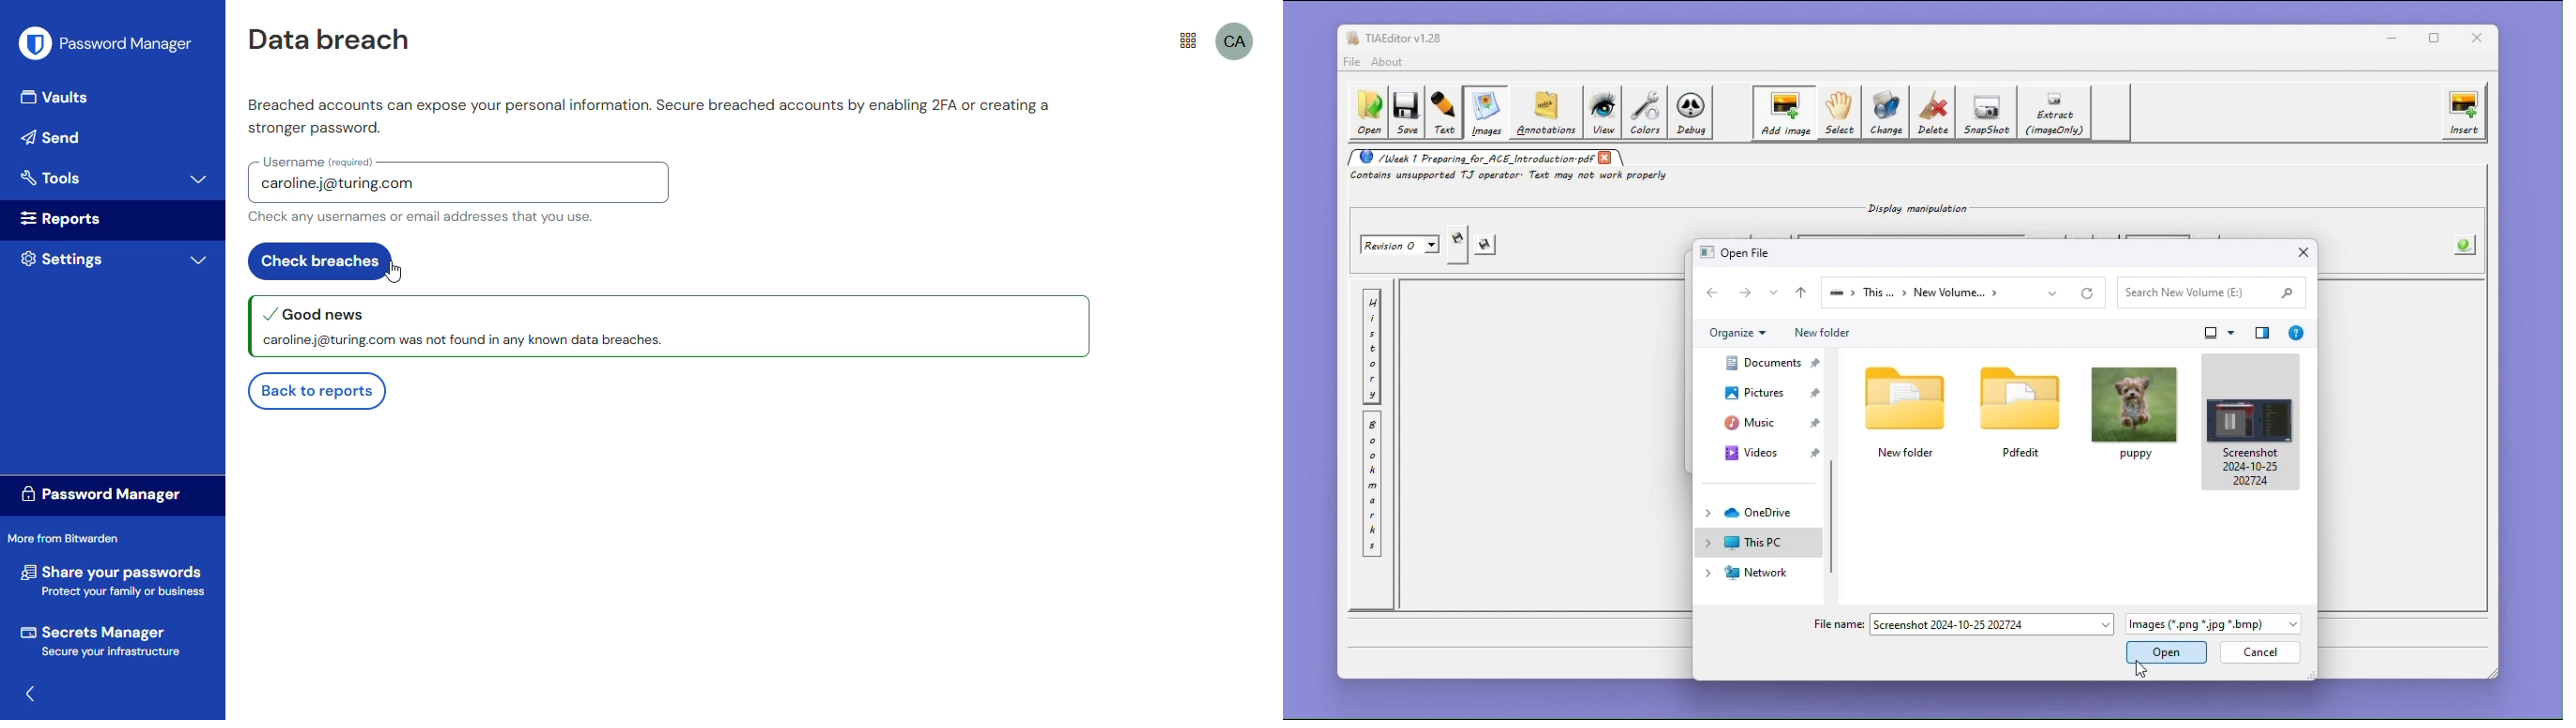  I want to click on secrets manager secure your infrastucture, so click(103, 640).